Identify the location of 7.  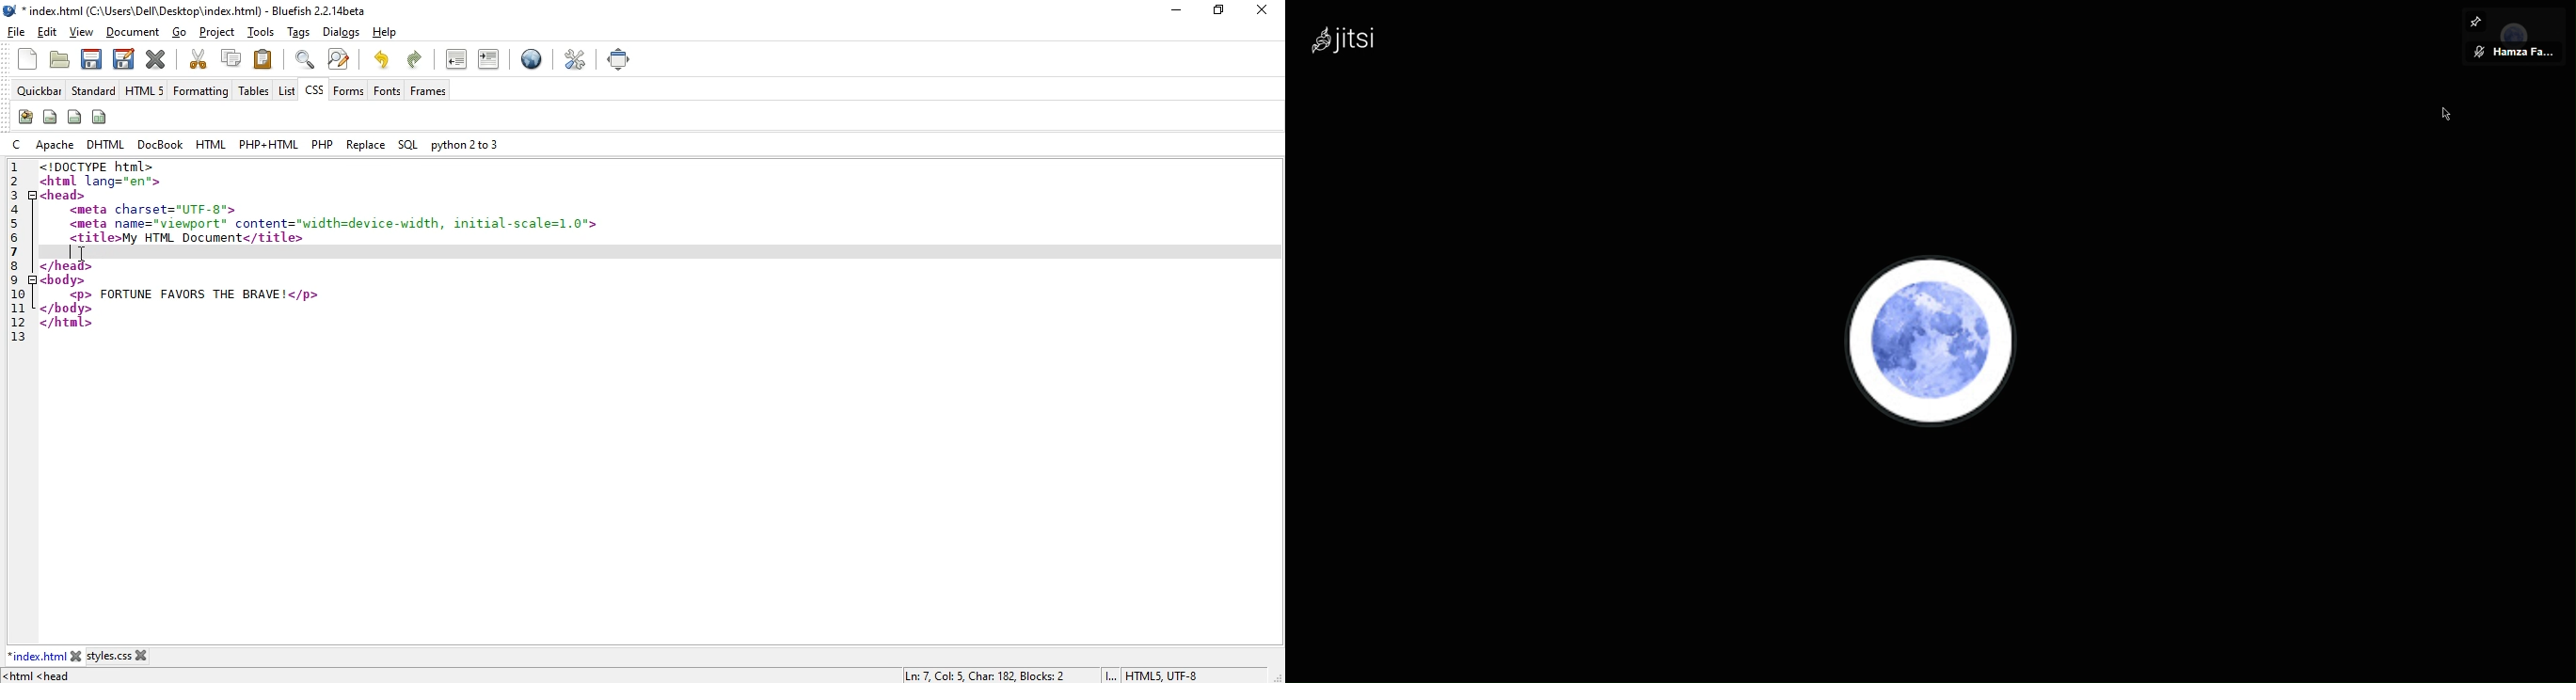
(15, 252).